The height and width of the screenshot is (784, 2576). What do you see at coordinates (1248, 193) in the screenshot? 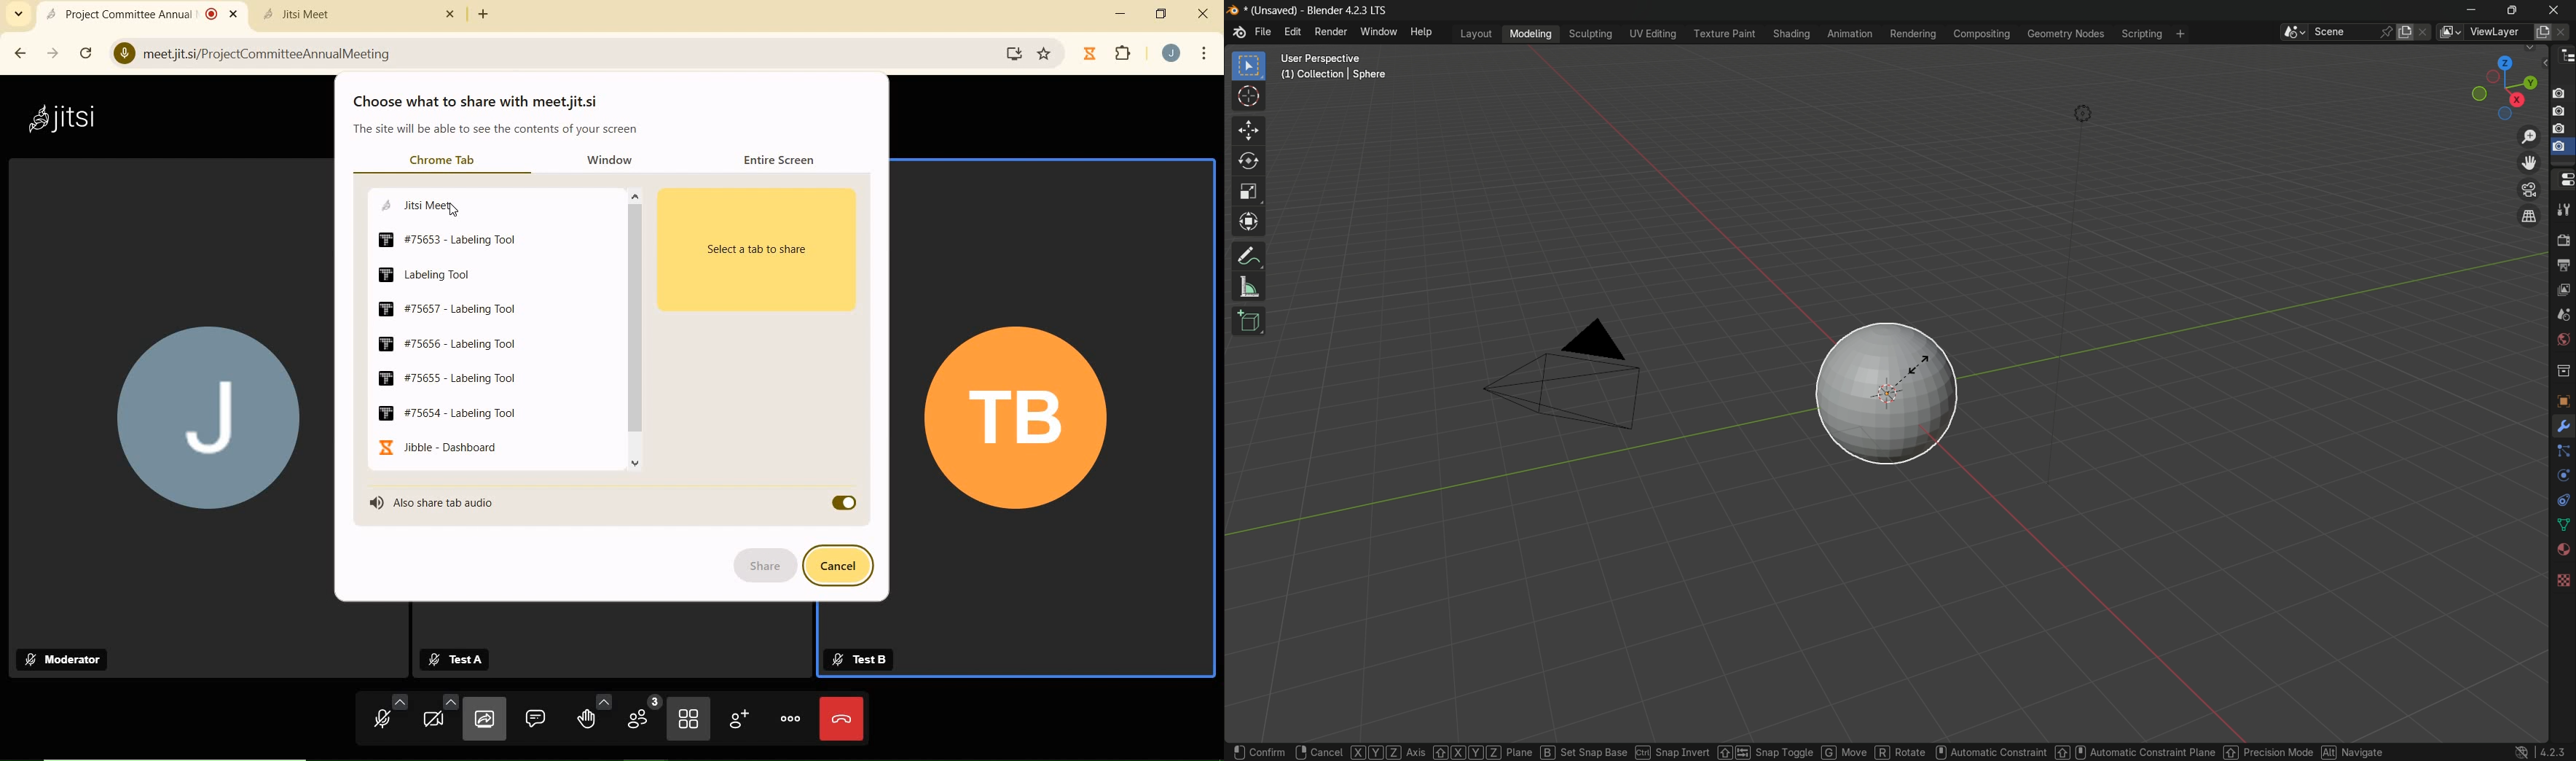
I see `scale` at bounding box center [1248, 193].